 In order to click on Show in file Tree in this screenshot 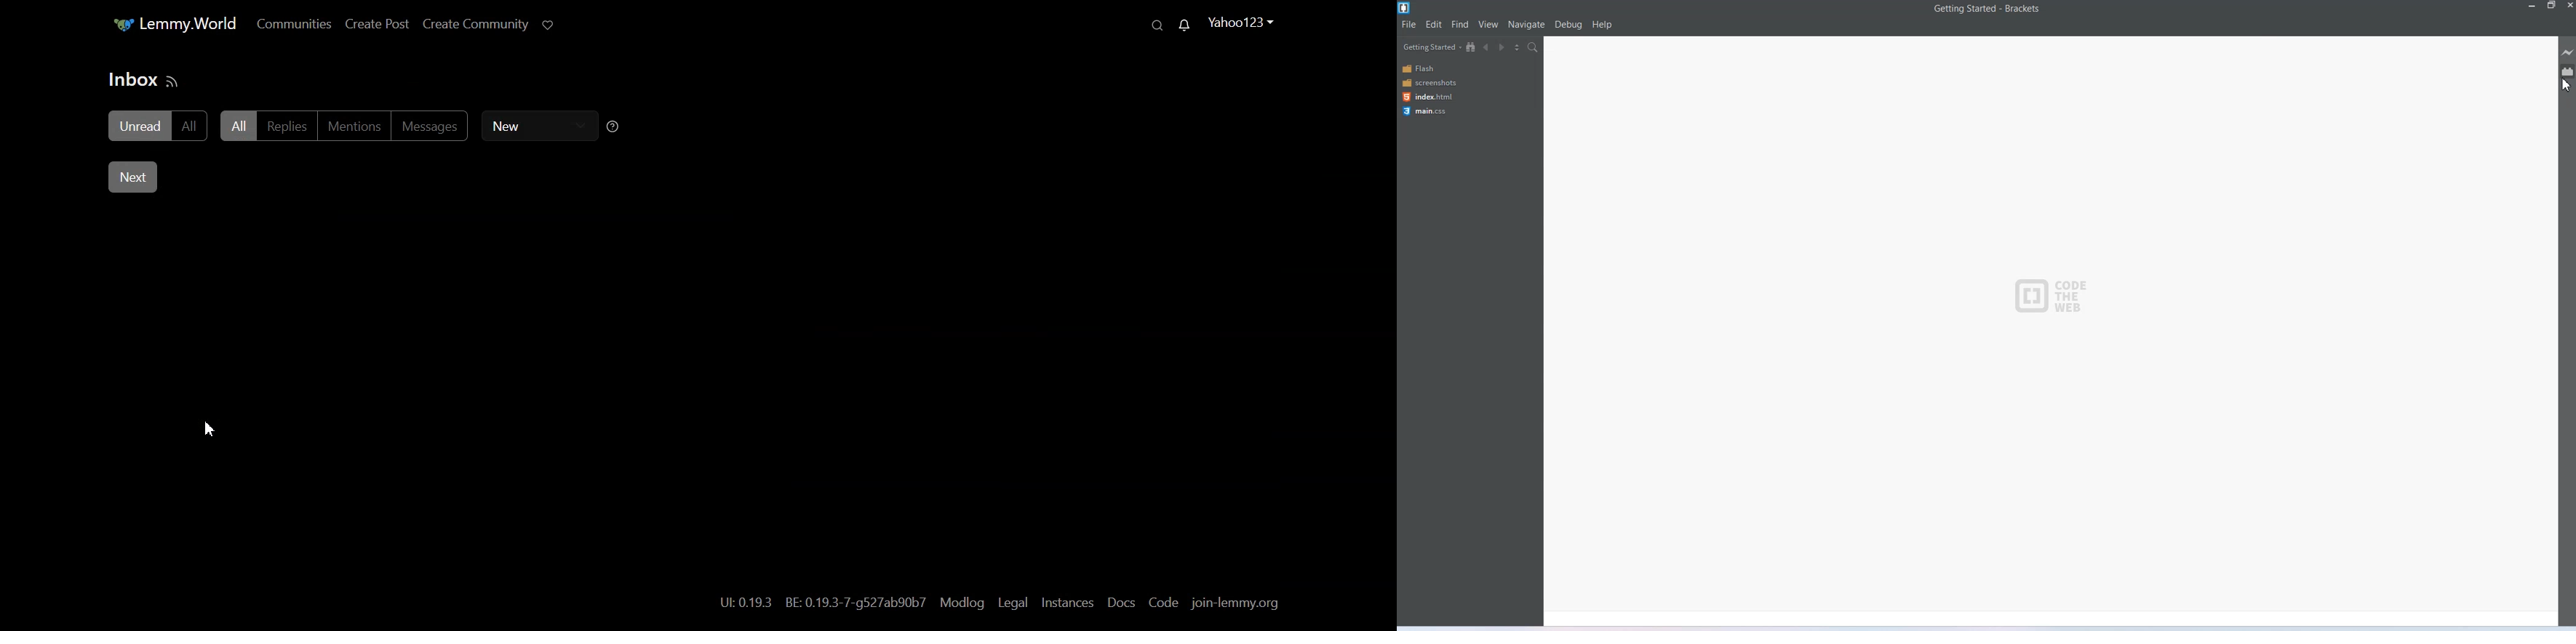, I will do `click(1472, 47)`.